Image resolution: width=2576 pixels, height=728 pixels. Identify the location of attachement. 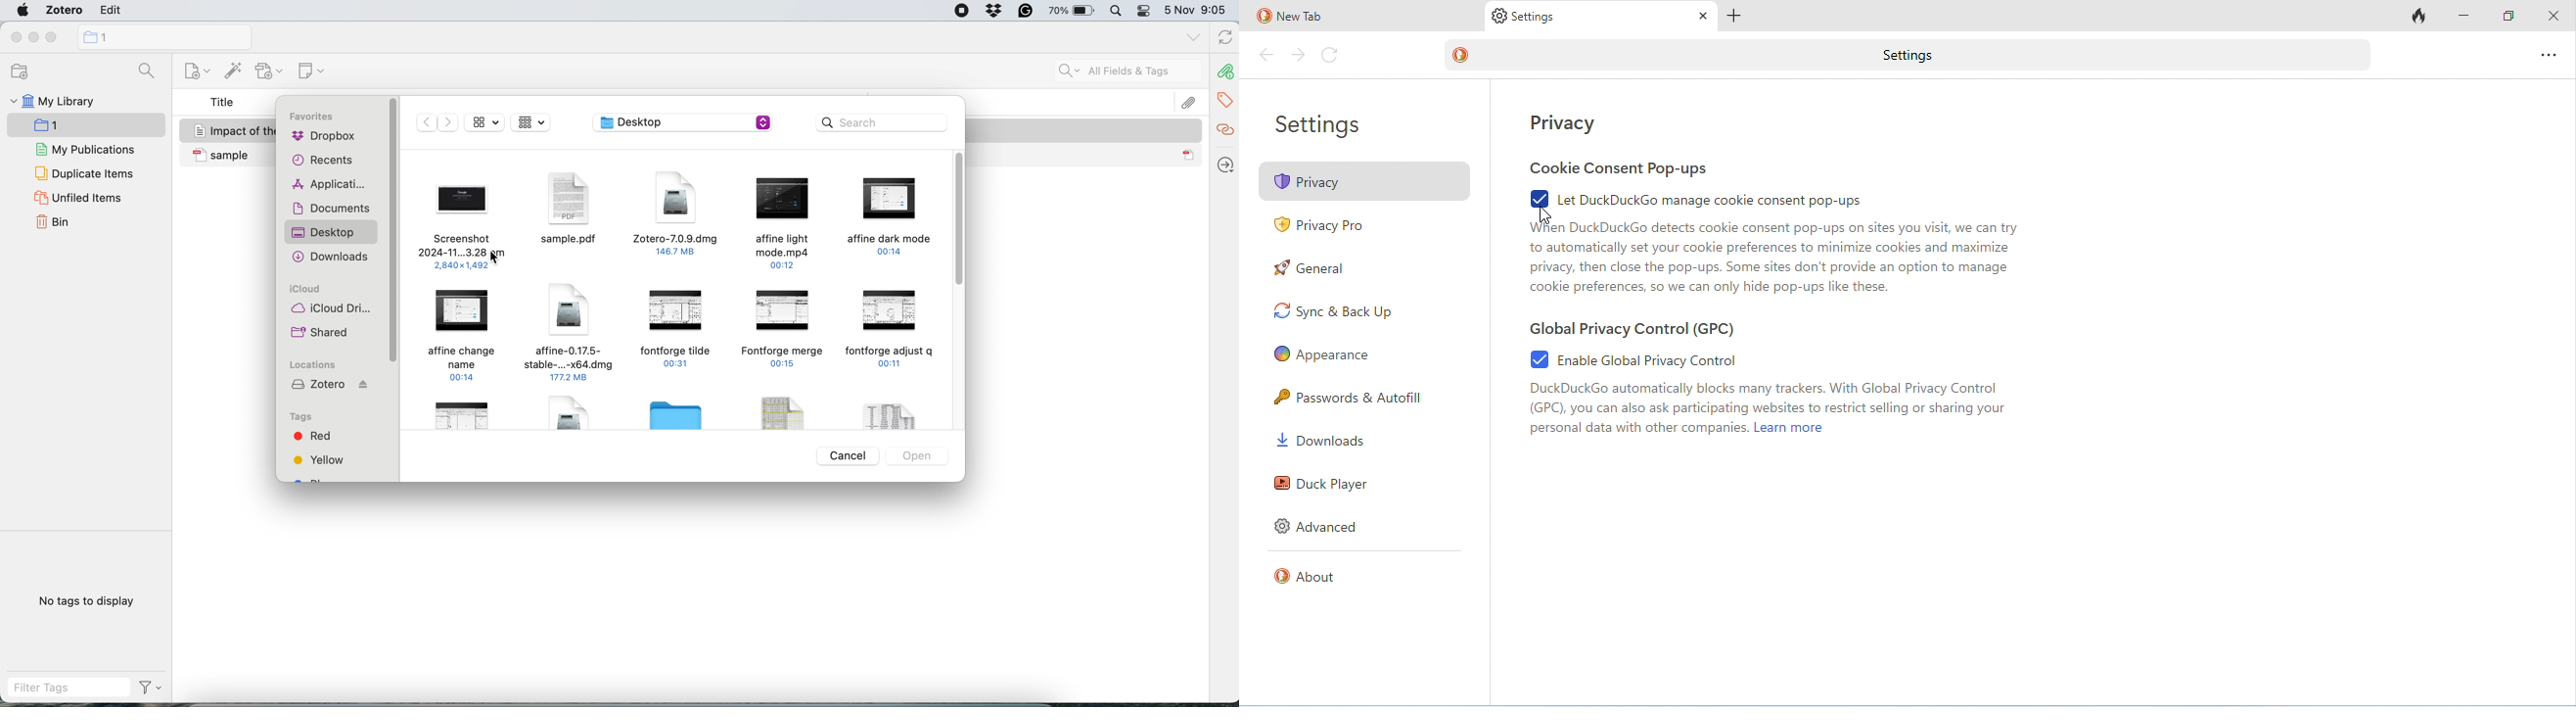
(1191, 102).